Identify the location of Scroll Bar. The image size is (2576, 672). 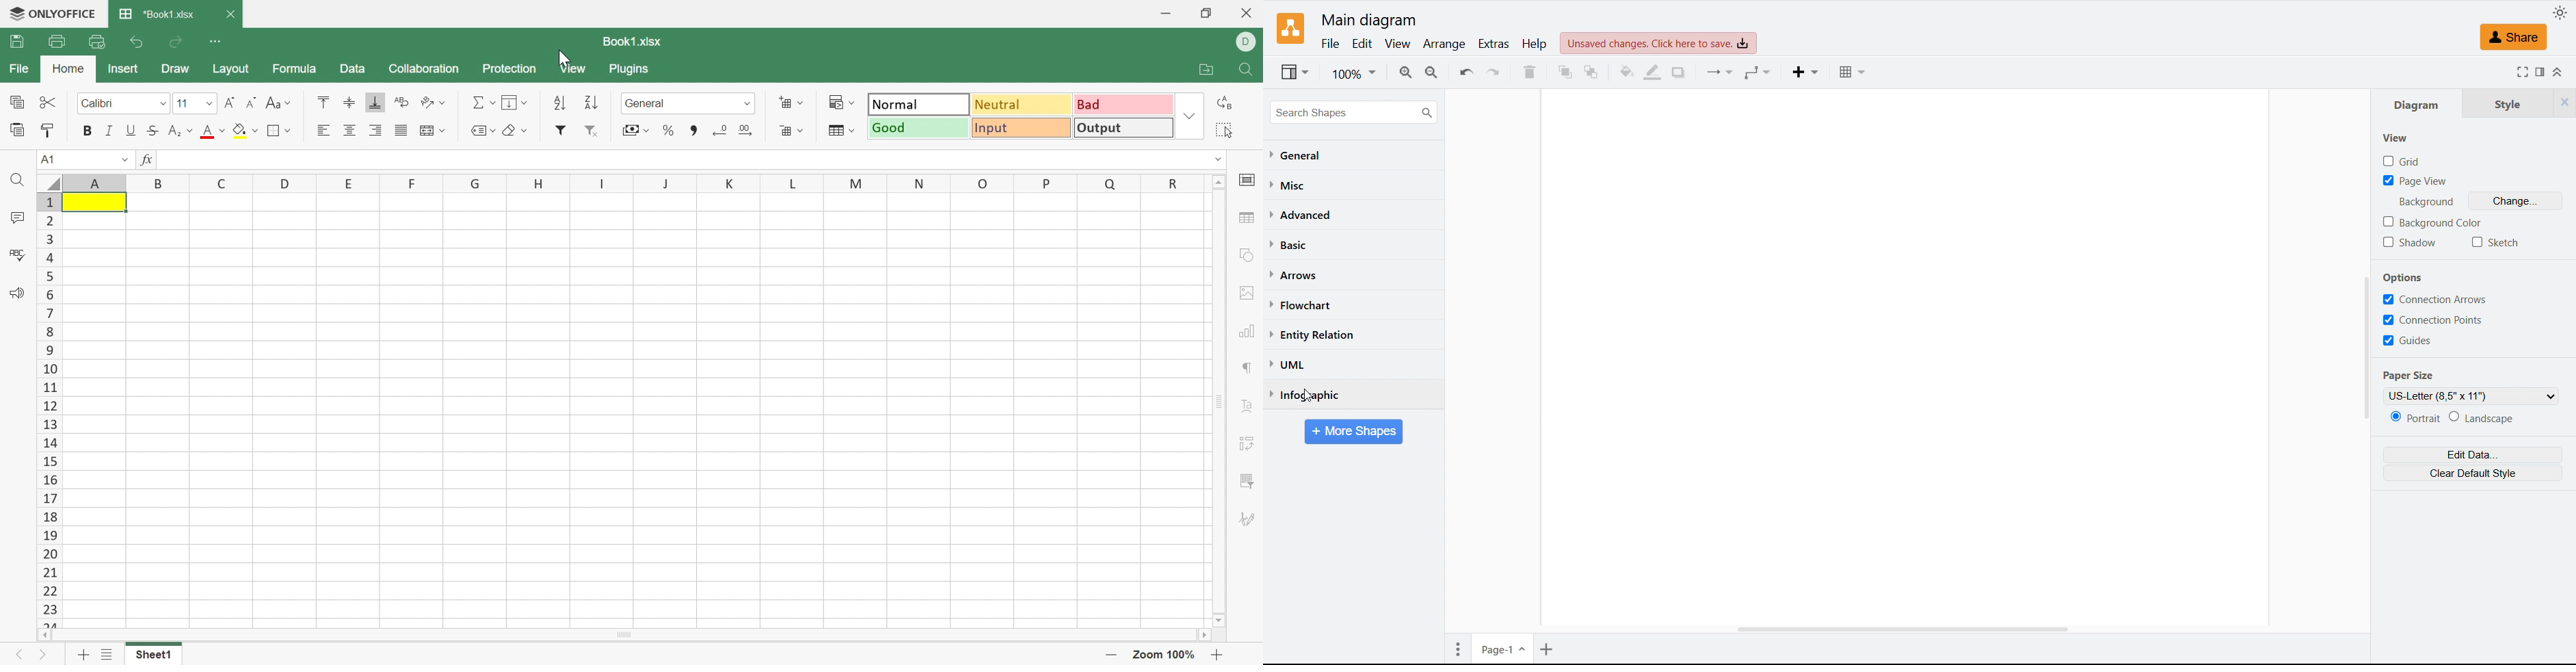
(623, 635).